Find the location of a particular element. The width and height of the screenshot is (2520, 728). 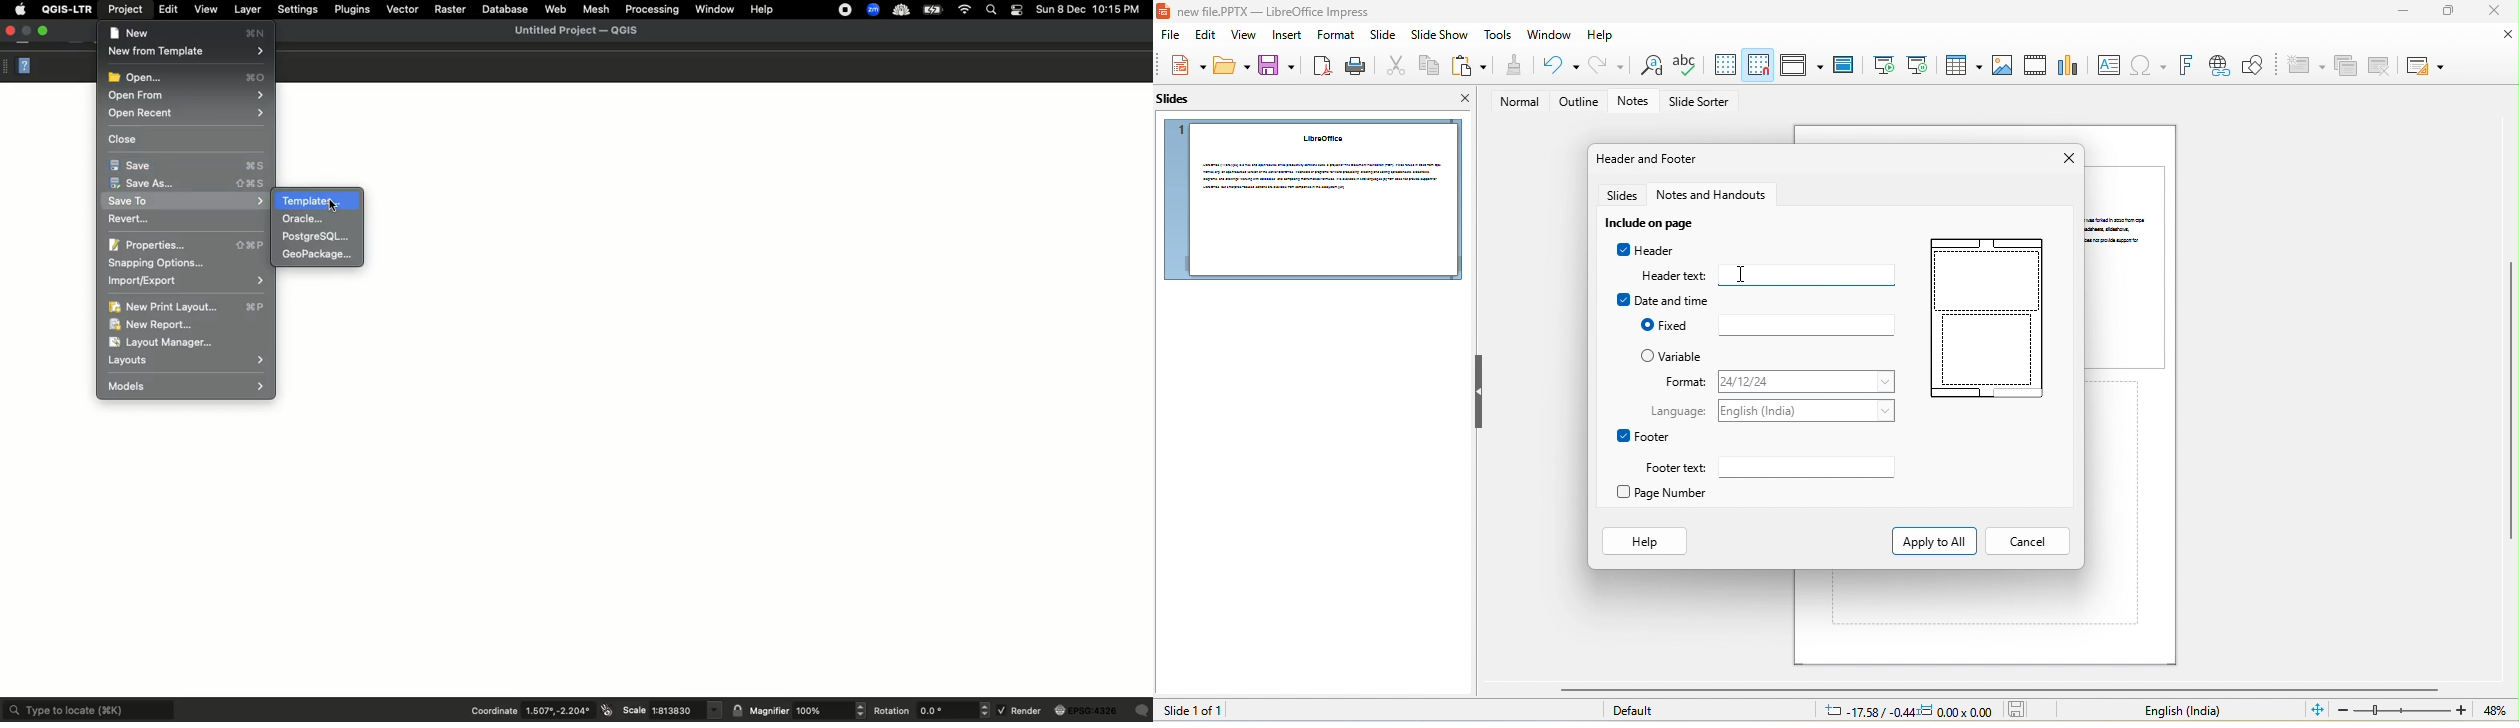

New print layout is located at coordinates (188, 306).